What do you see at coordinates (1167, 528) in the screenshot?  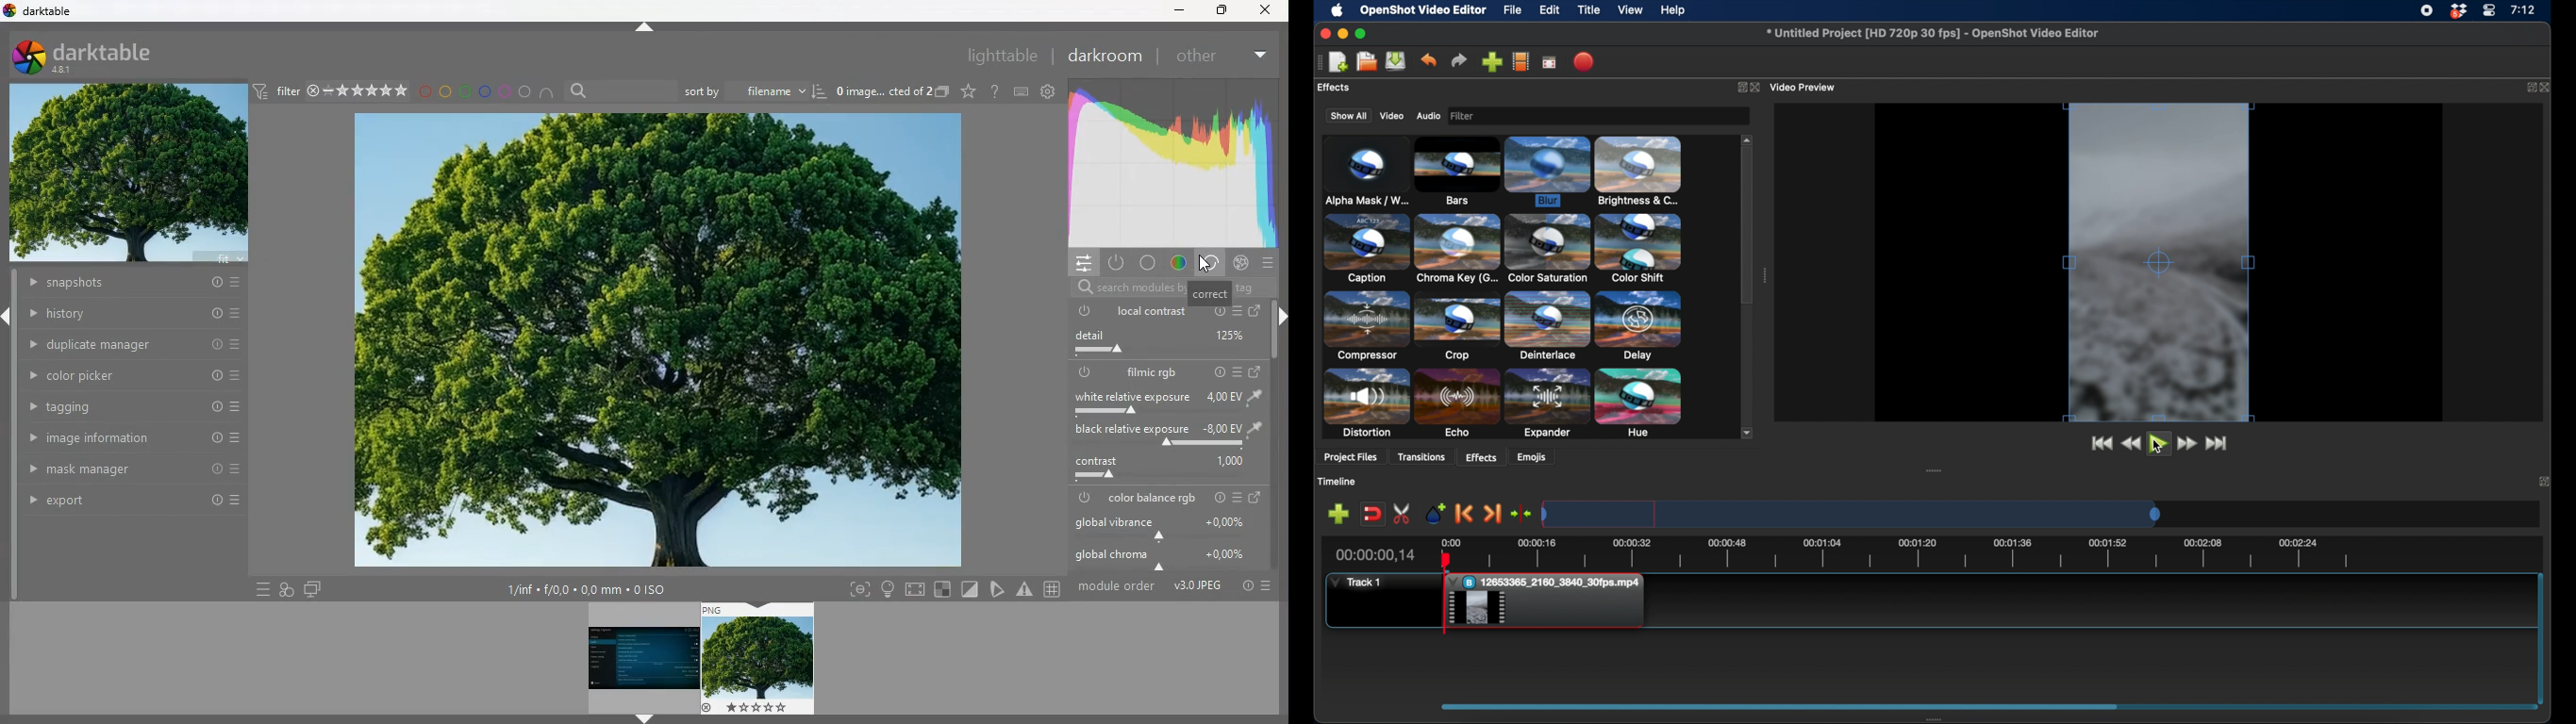 I see `global vibrance` at bounding box center [1167, 528].